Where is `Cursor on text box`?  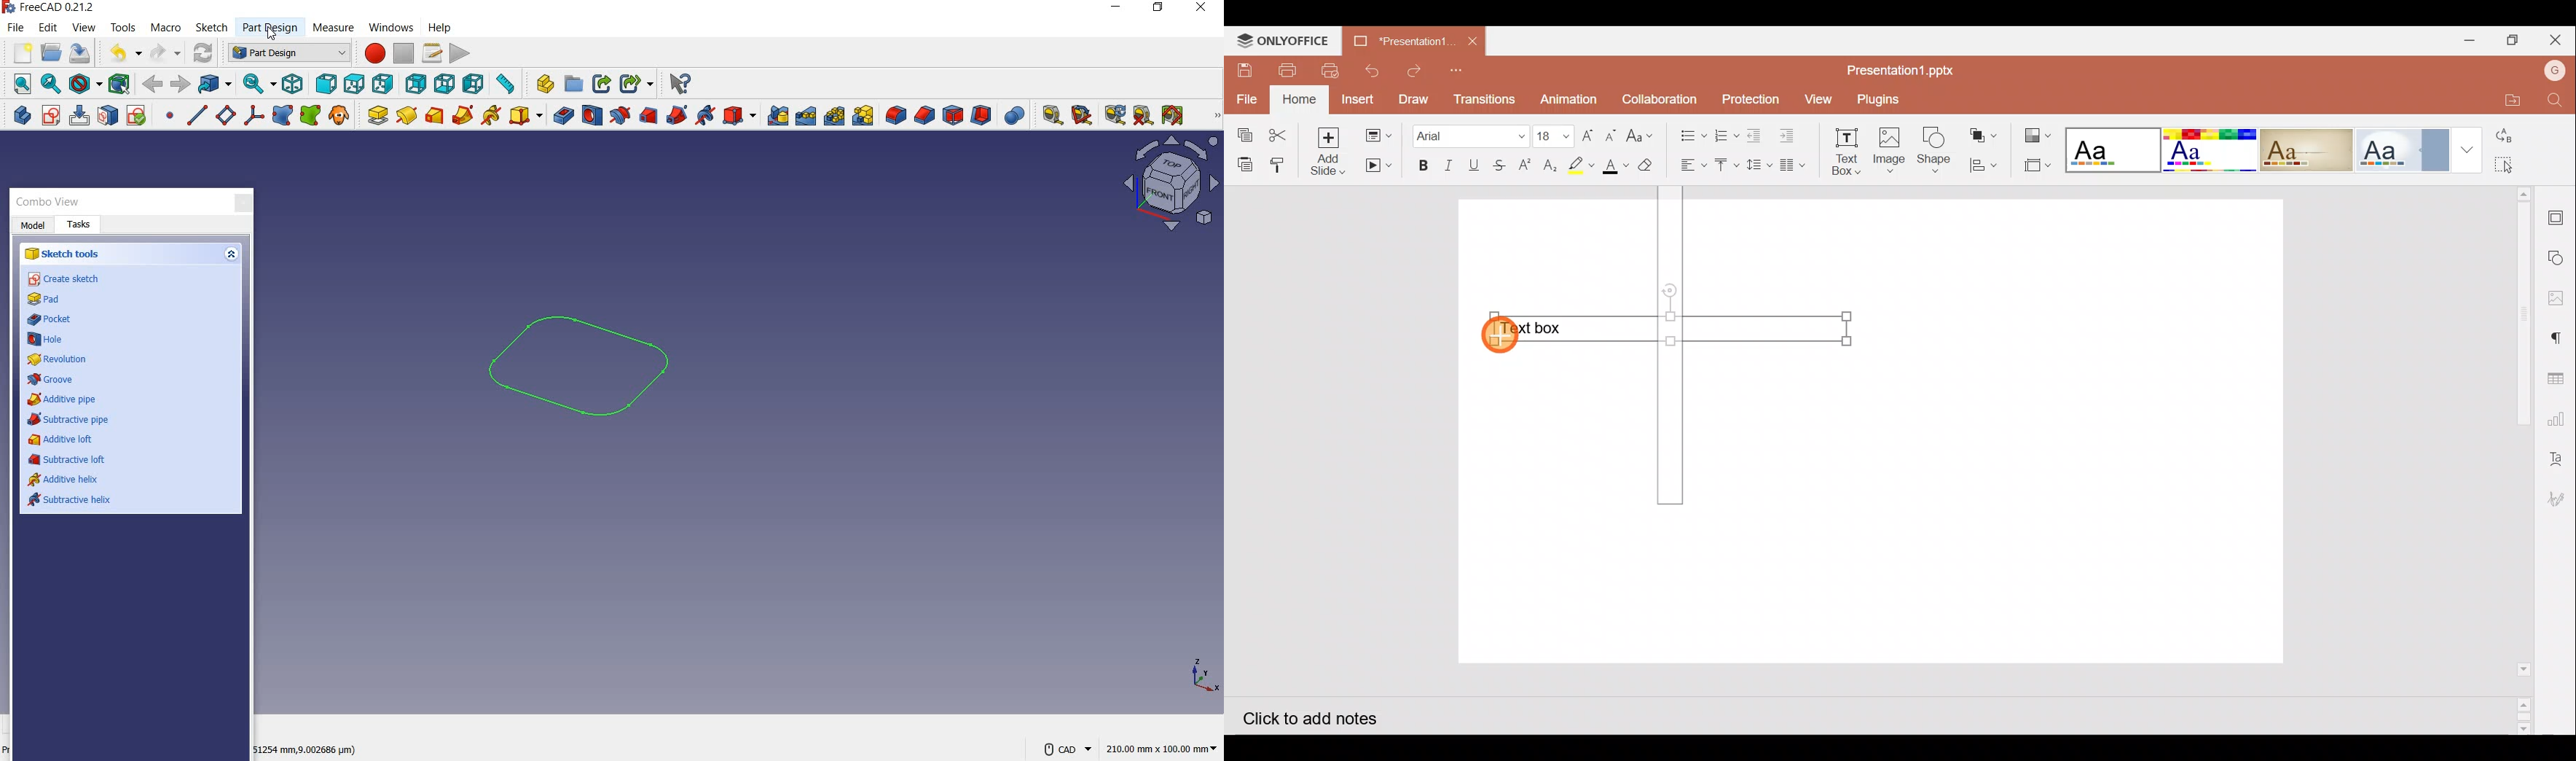
Cursor on text box is located at coordinates (1499, 332).